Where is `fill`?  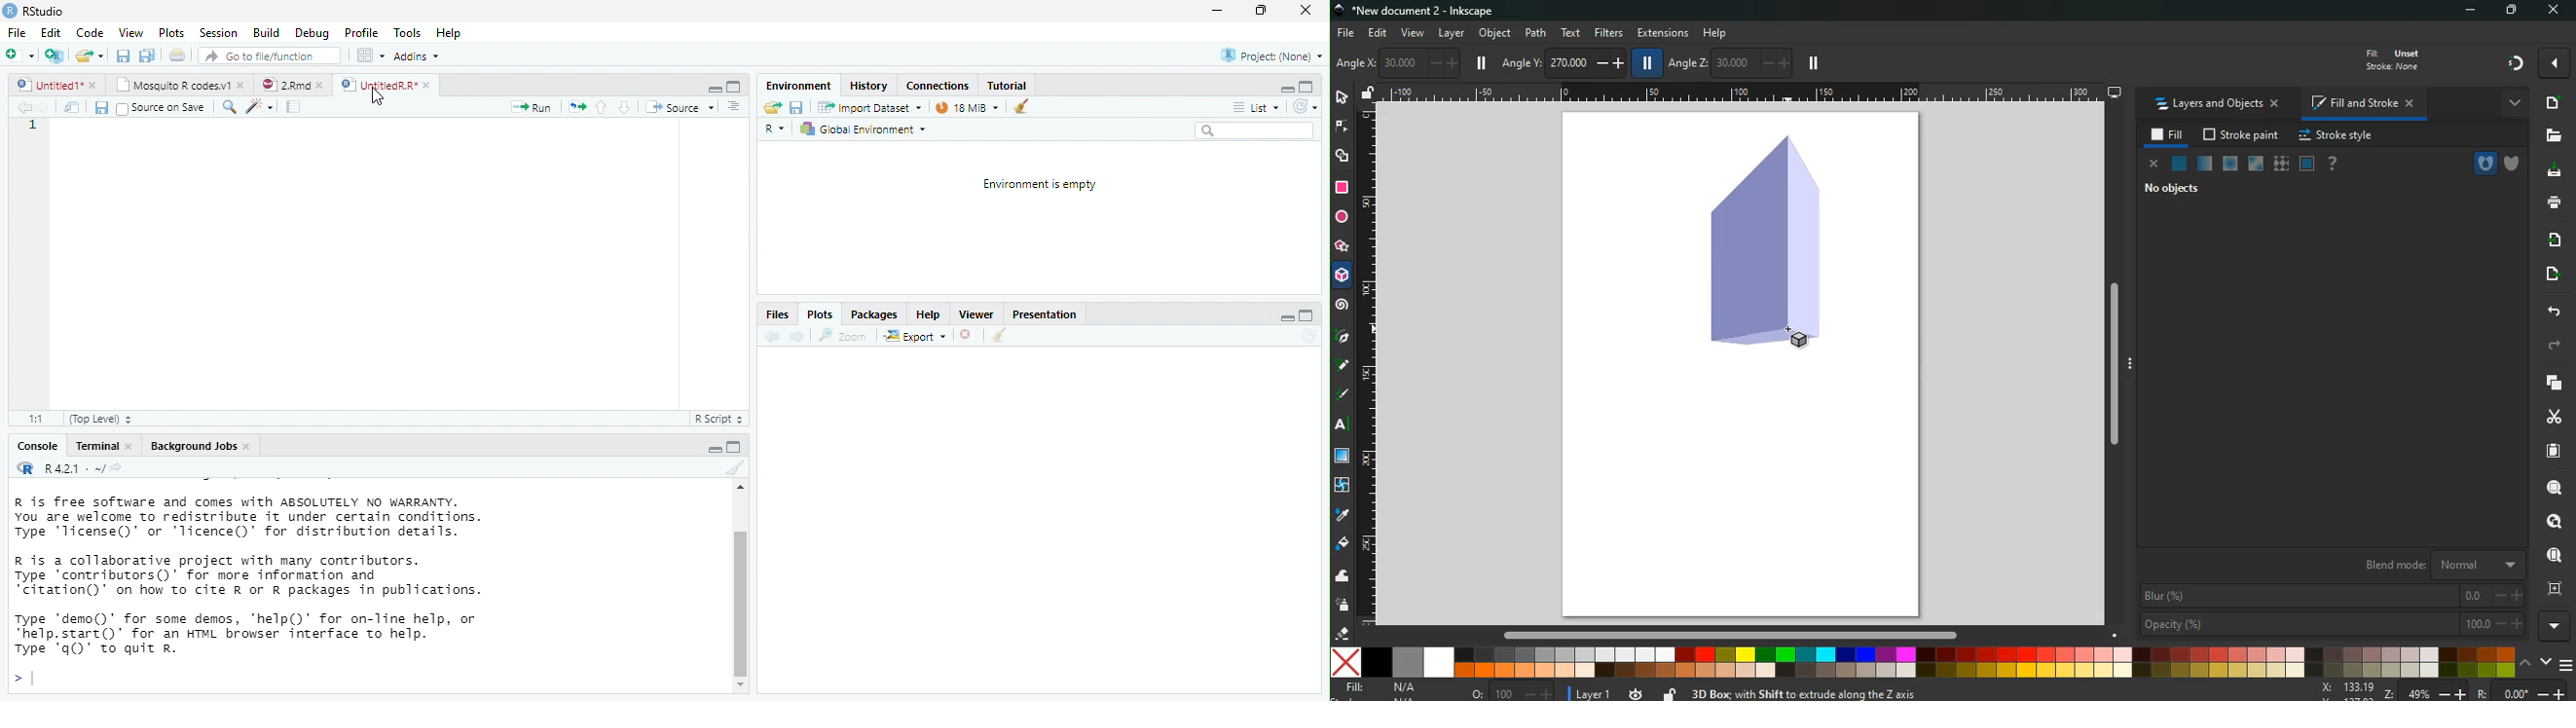
fill is located at coordinates (2390, 58).